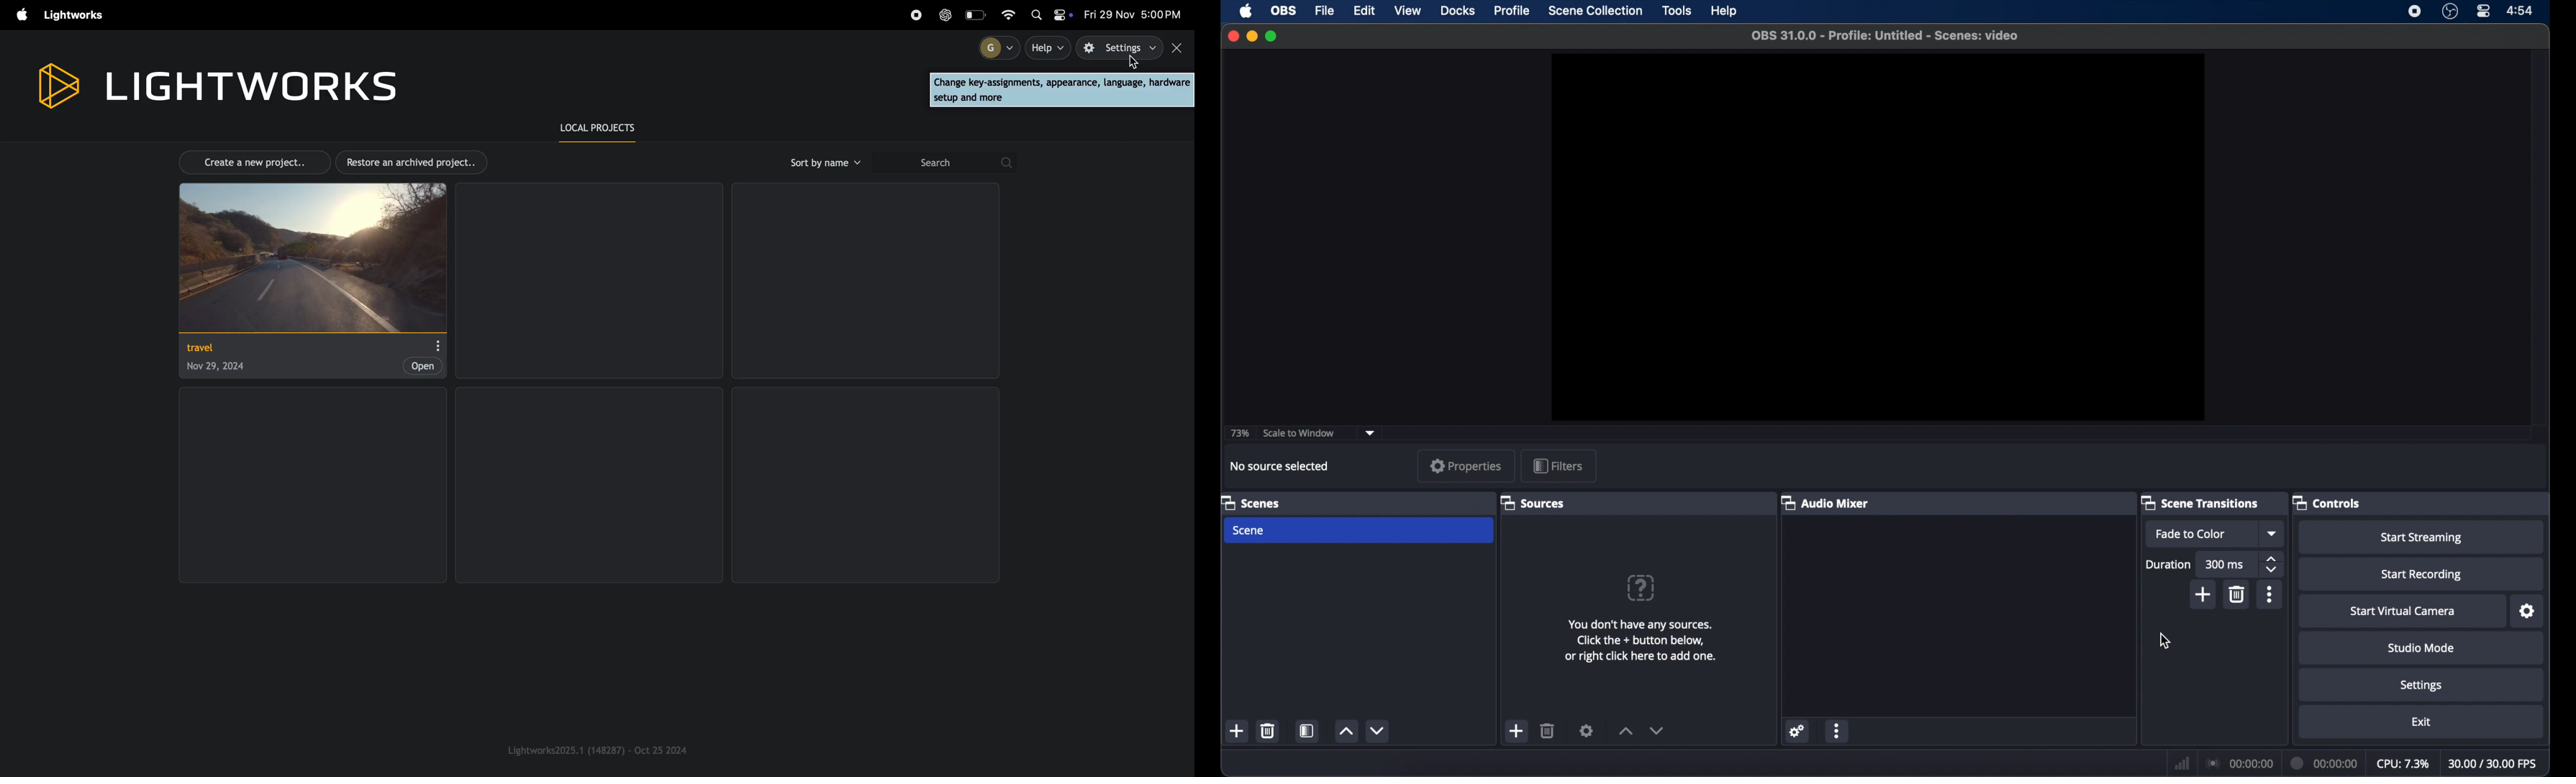  Describe the element at coordinates (2200, 502) in the screenshot. I see `scene transitions` at that location.